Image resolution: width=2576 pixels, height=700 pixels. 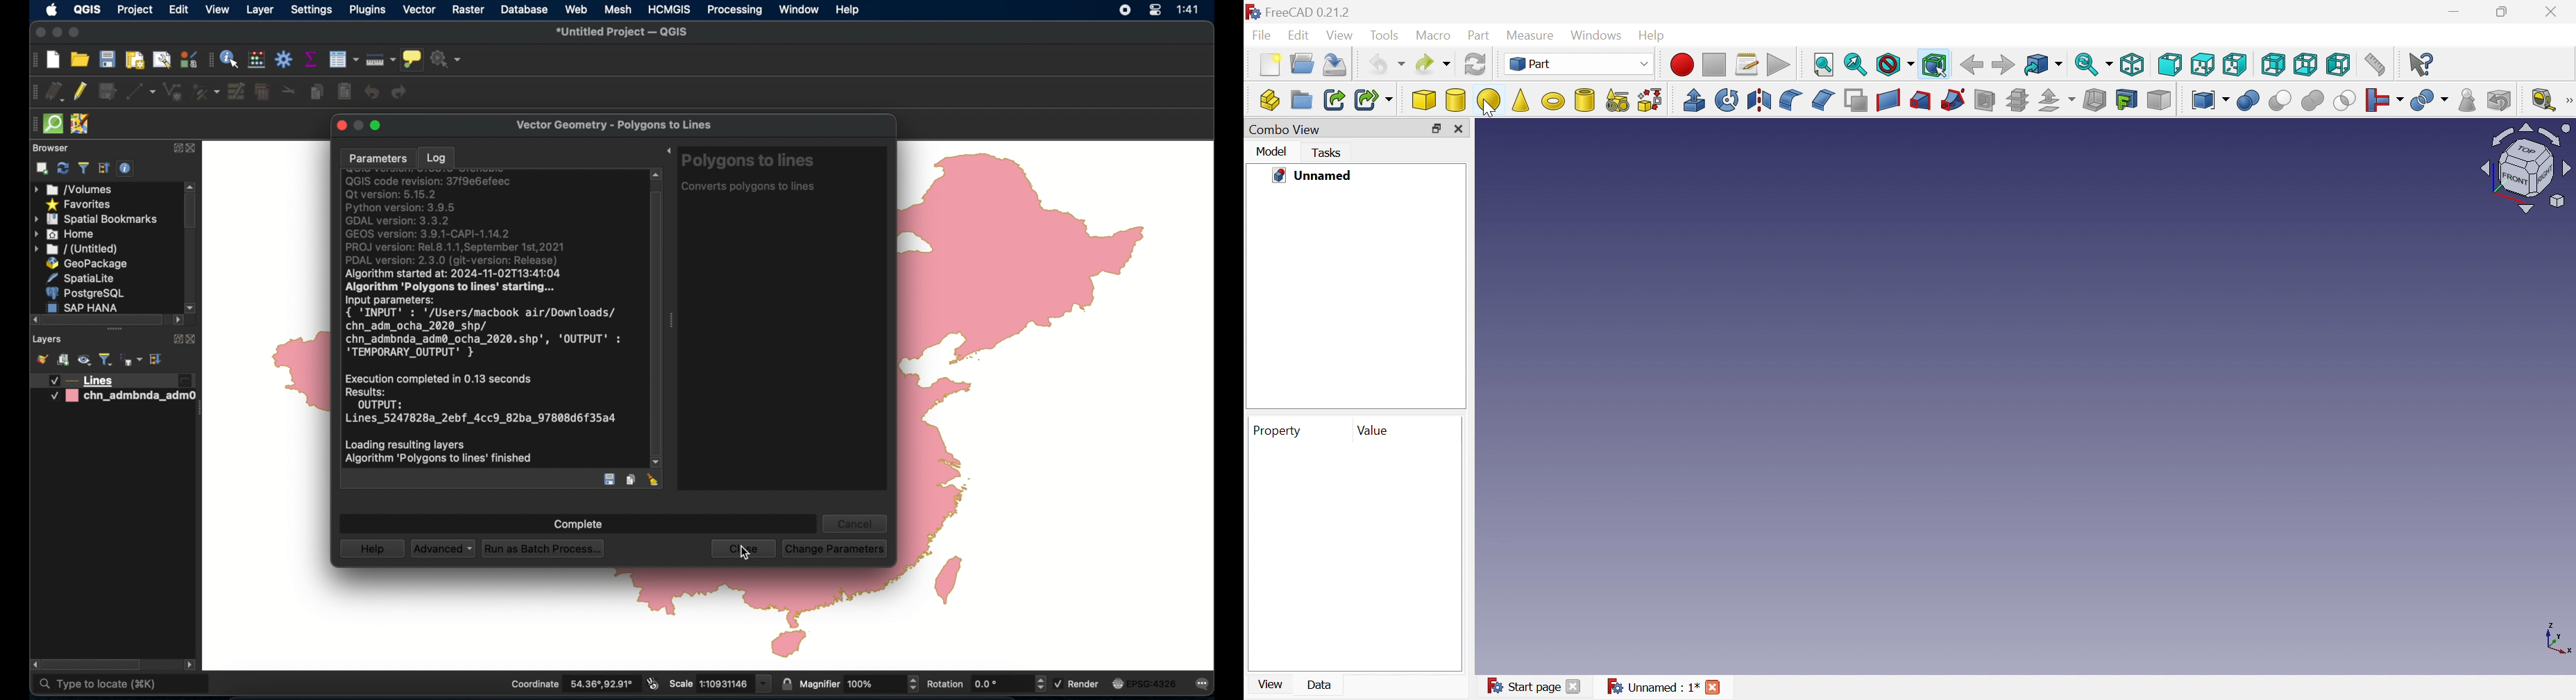 I want to click on modify attributes, so click(x=343, y=59).